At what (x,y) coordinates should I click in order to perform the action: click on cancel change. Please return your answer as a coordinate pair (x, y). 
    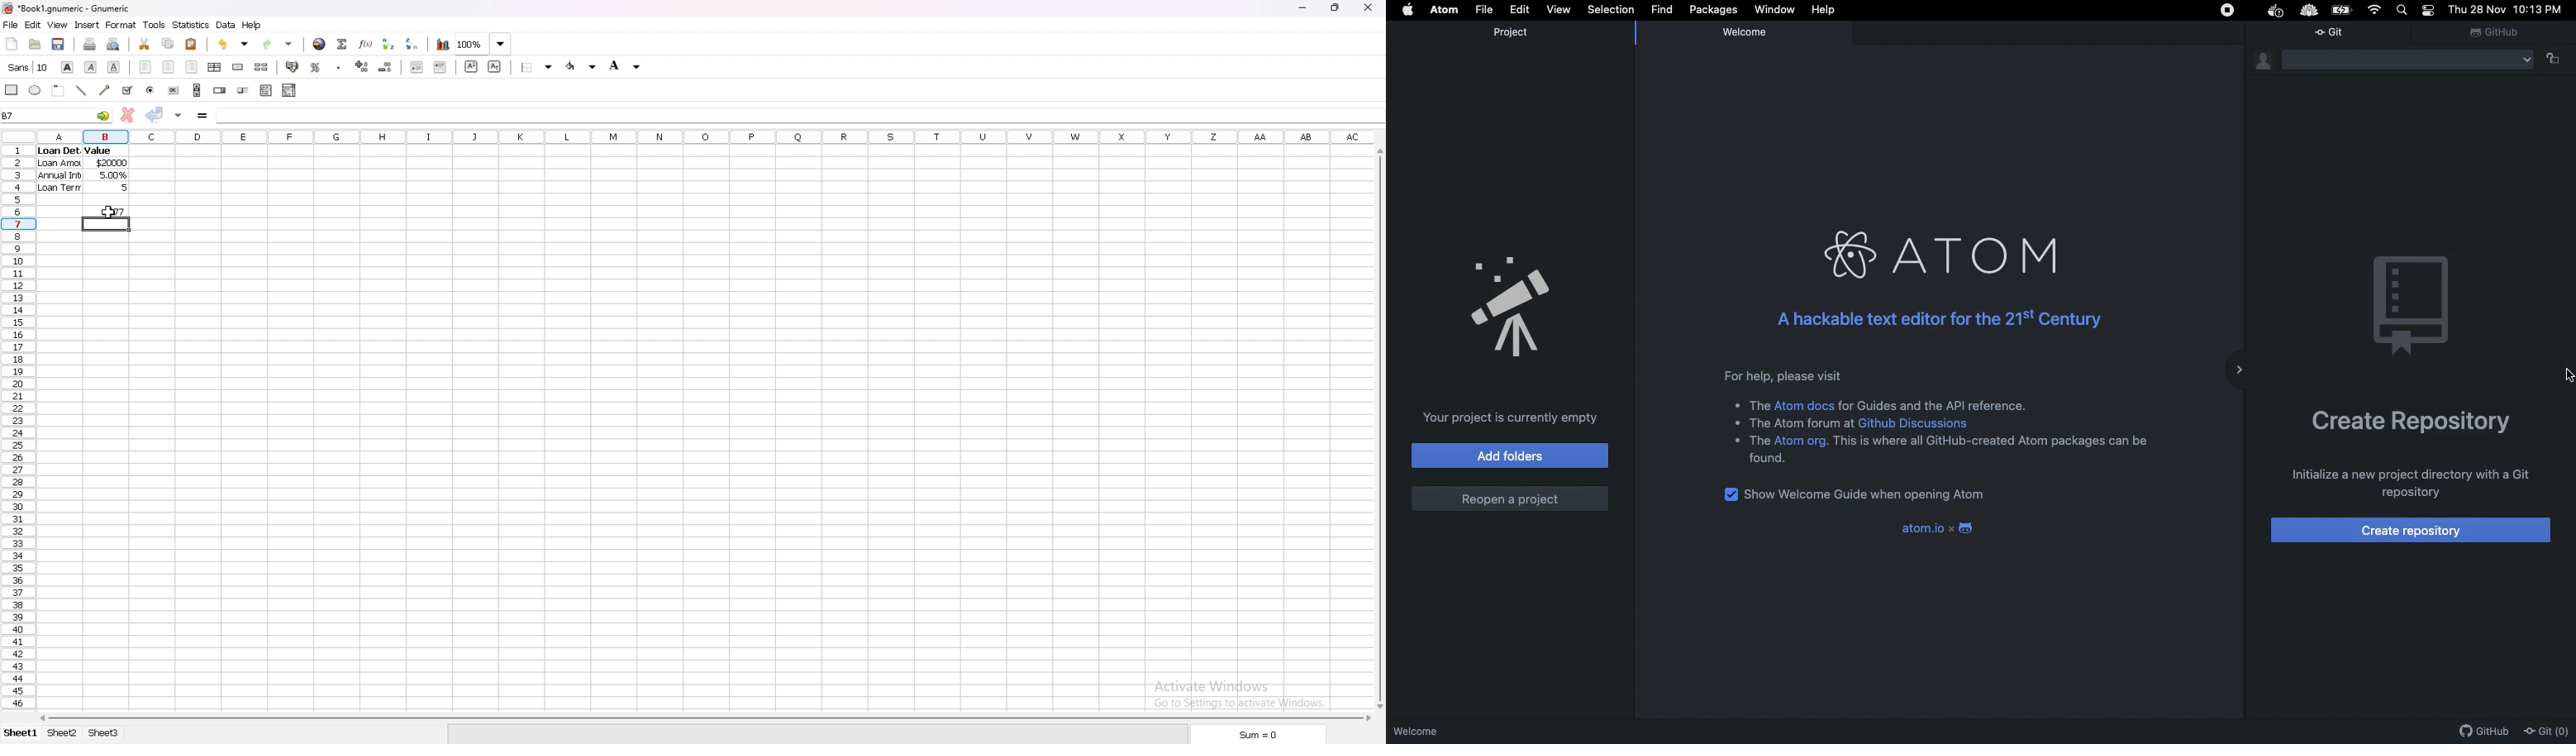
    Looking at the image, I should click on (128, 114).